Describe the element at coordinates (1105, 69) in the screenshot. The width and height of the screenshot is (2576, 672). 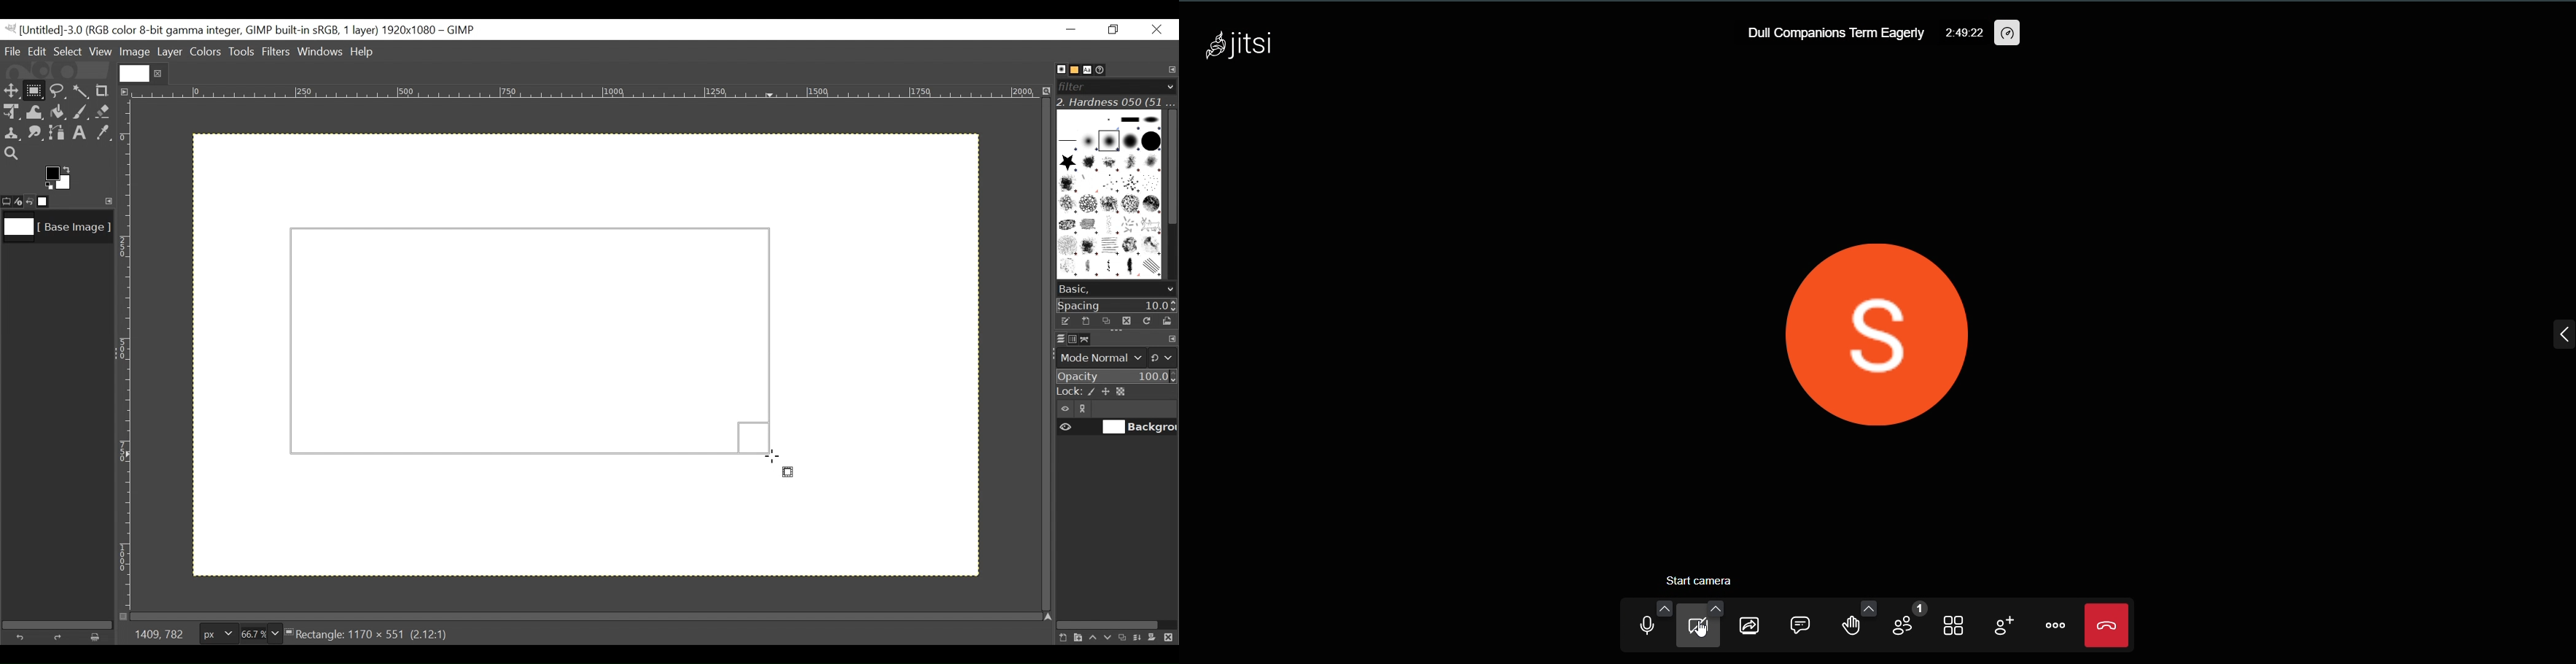
I see `Document History` at that location.